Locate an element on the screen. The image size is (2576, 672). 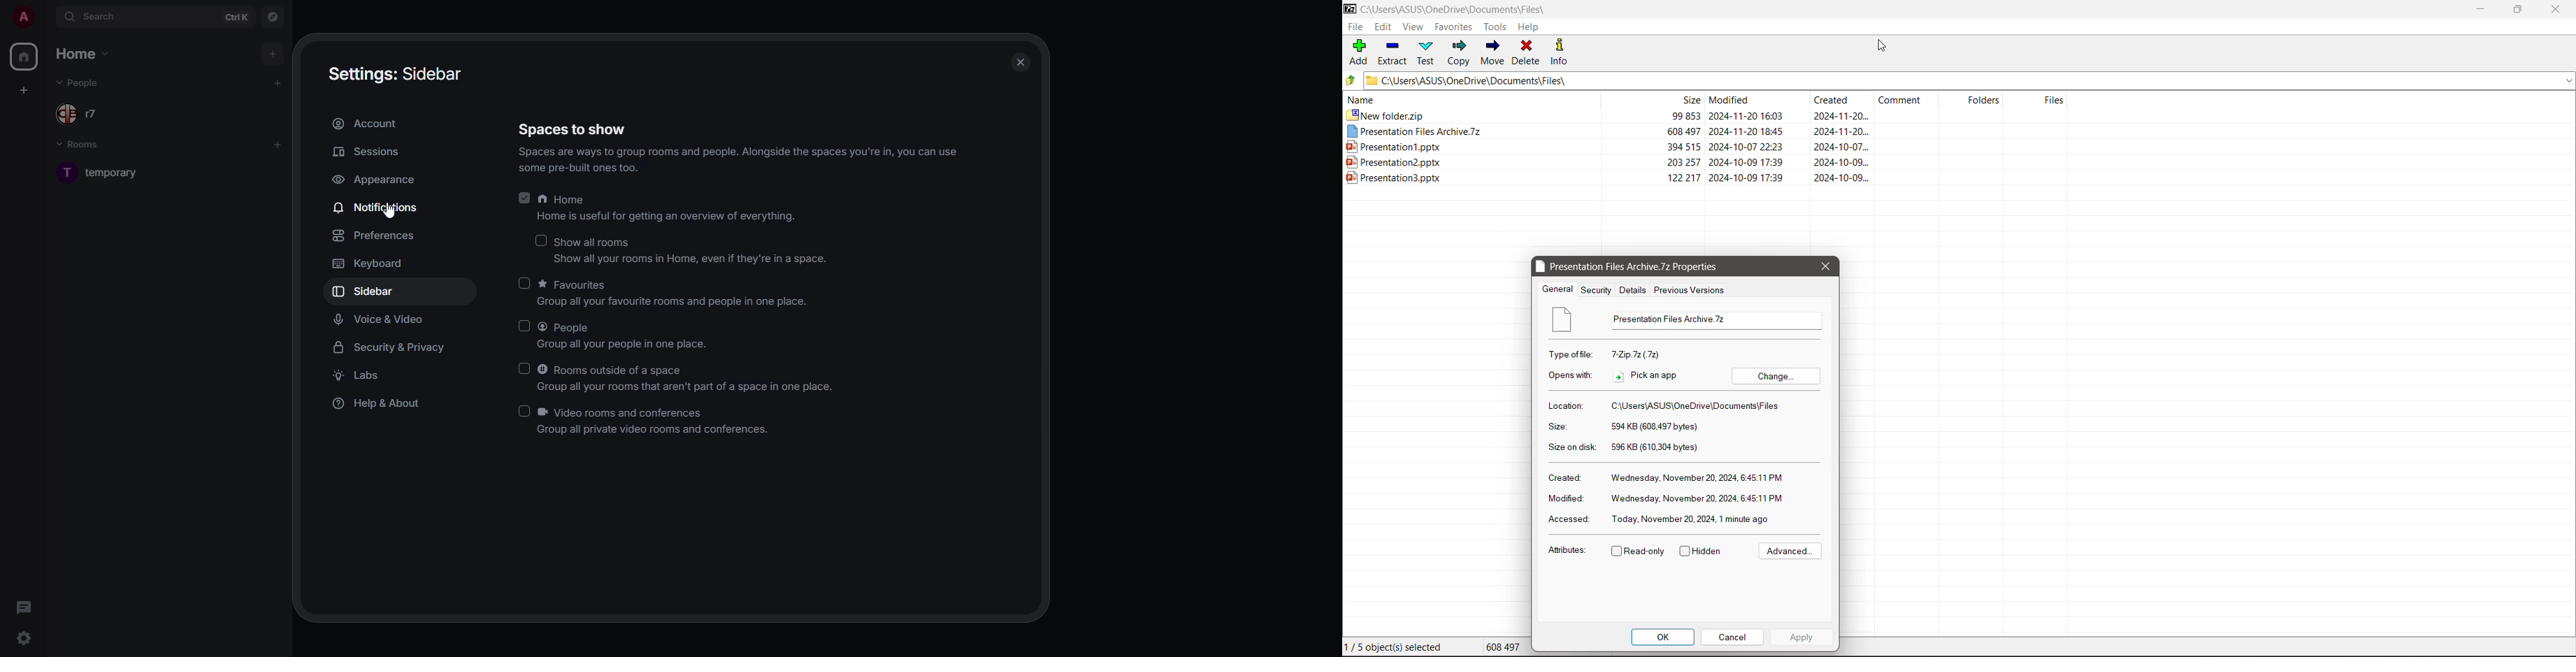
Size on disk is located at coordinates (1574, 446).